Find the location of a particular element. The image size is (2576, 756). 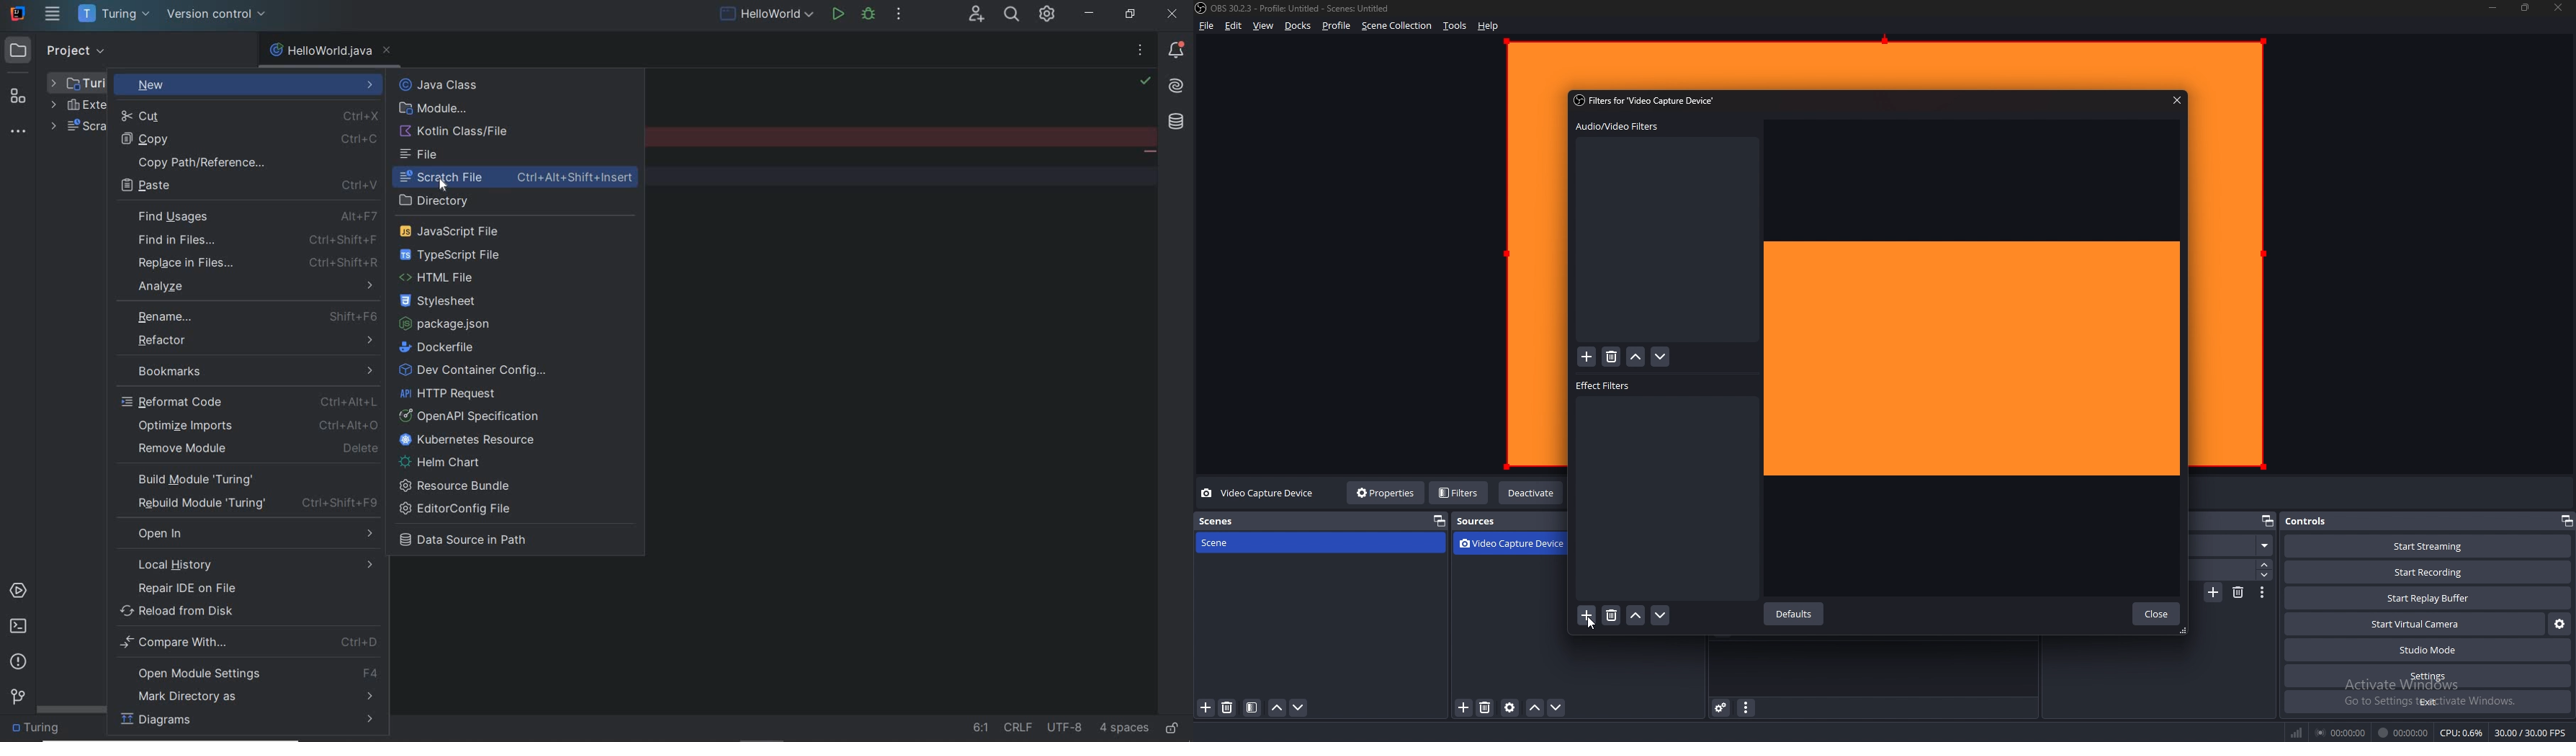

move source down is located at coordinates (1557, 709).